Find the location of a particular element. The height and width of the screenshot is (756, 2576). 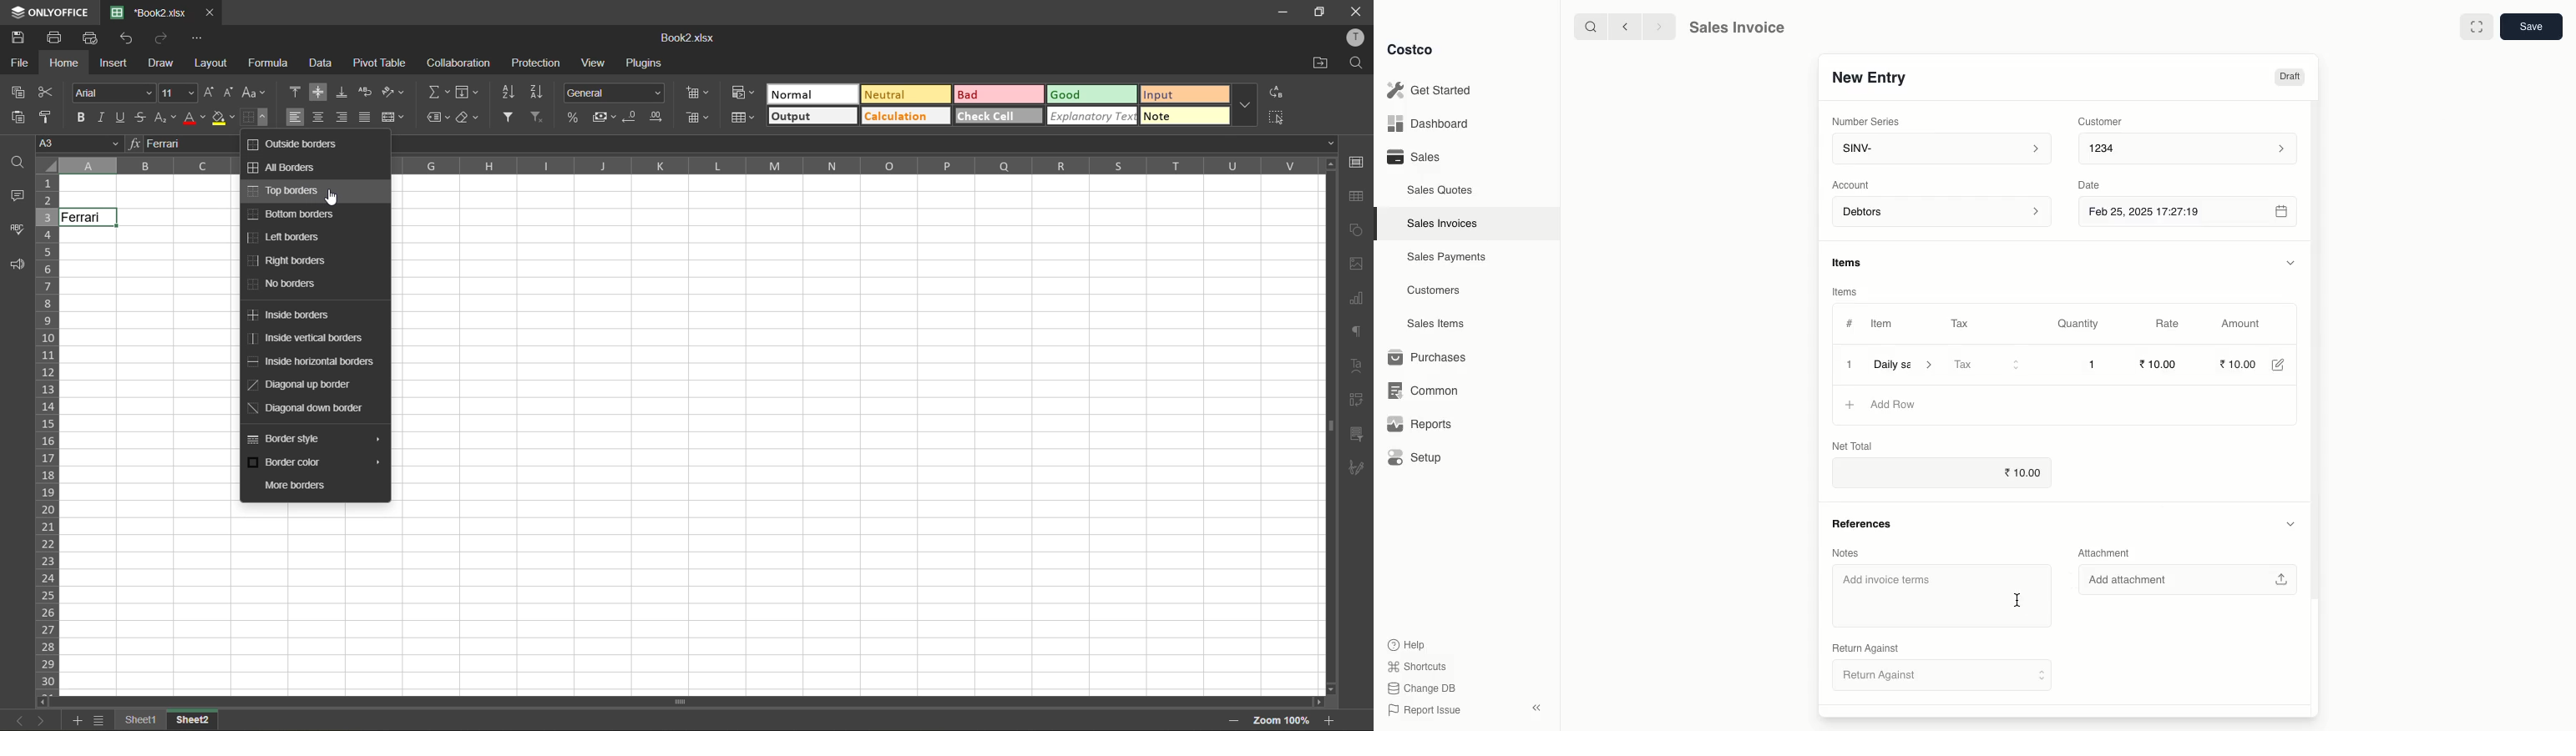

underline is located at coordinates (122, 118).